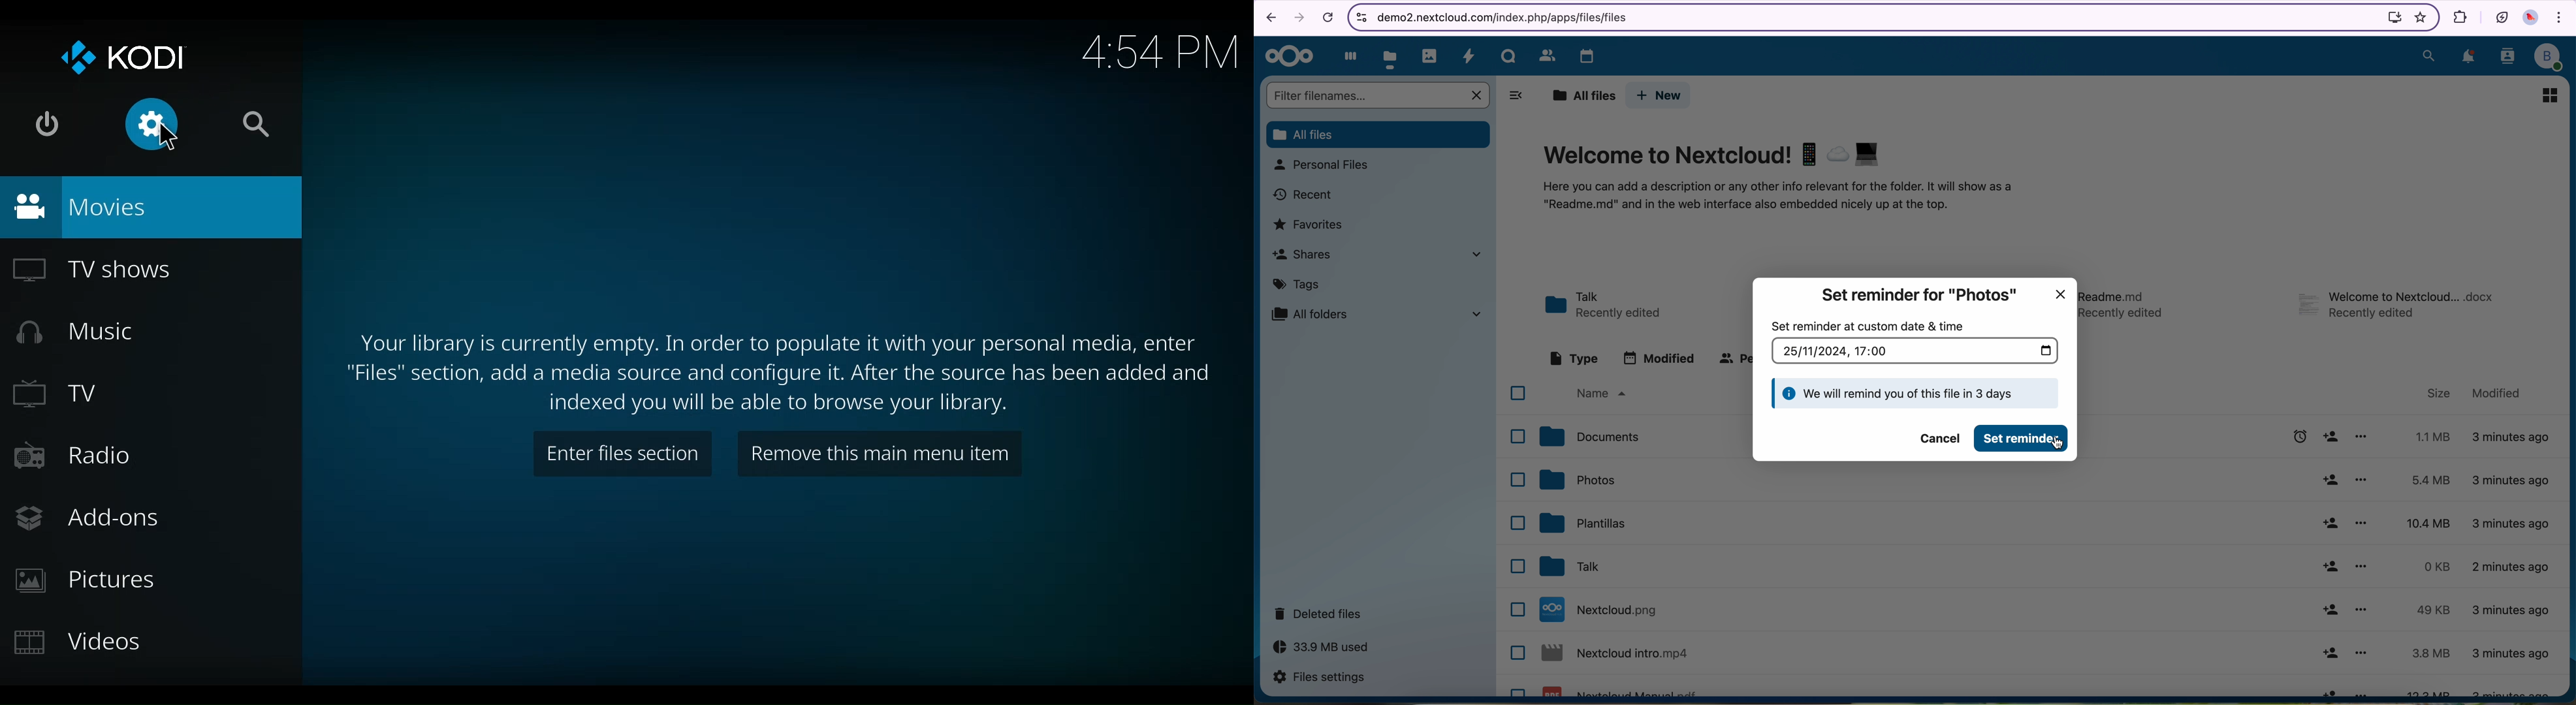  I want to click on checkbox list, so click(1514, 537).